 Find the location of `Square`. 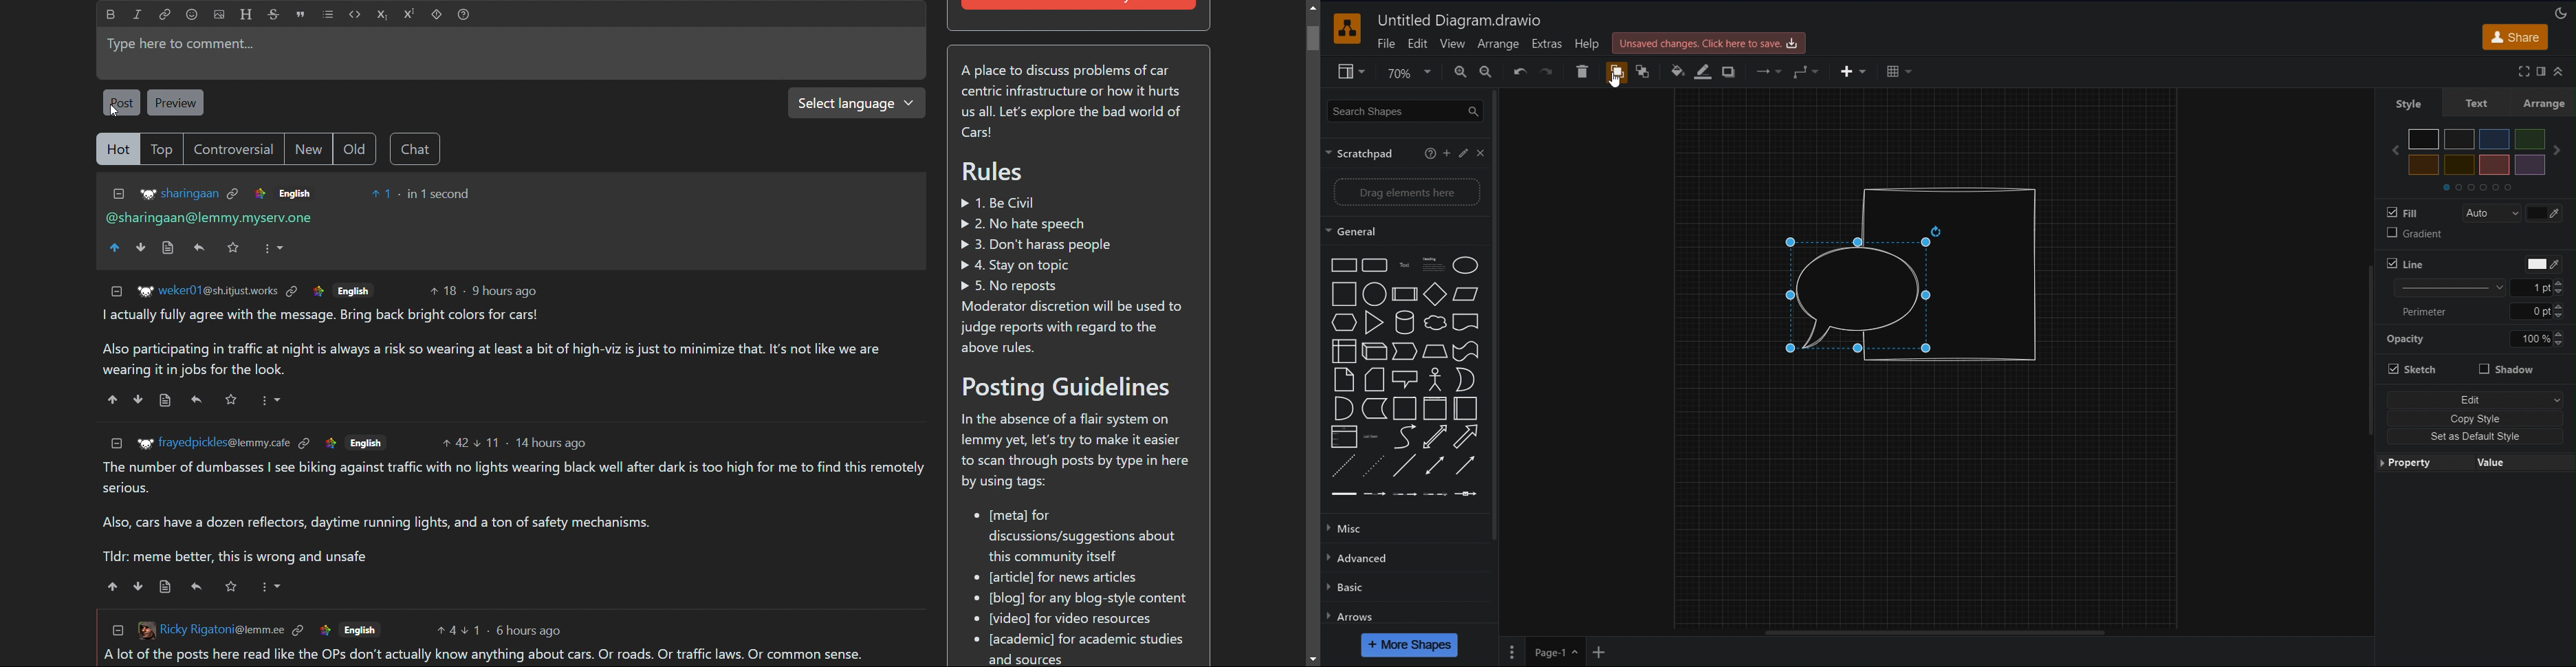

Square is located at coordinates (1345, 295).